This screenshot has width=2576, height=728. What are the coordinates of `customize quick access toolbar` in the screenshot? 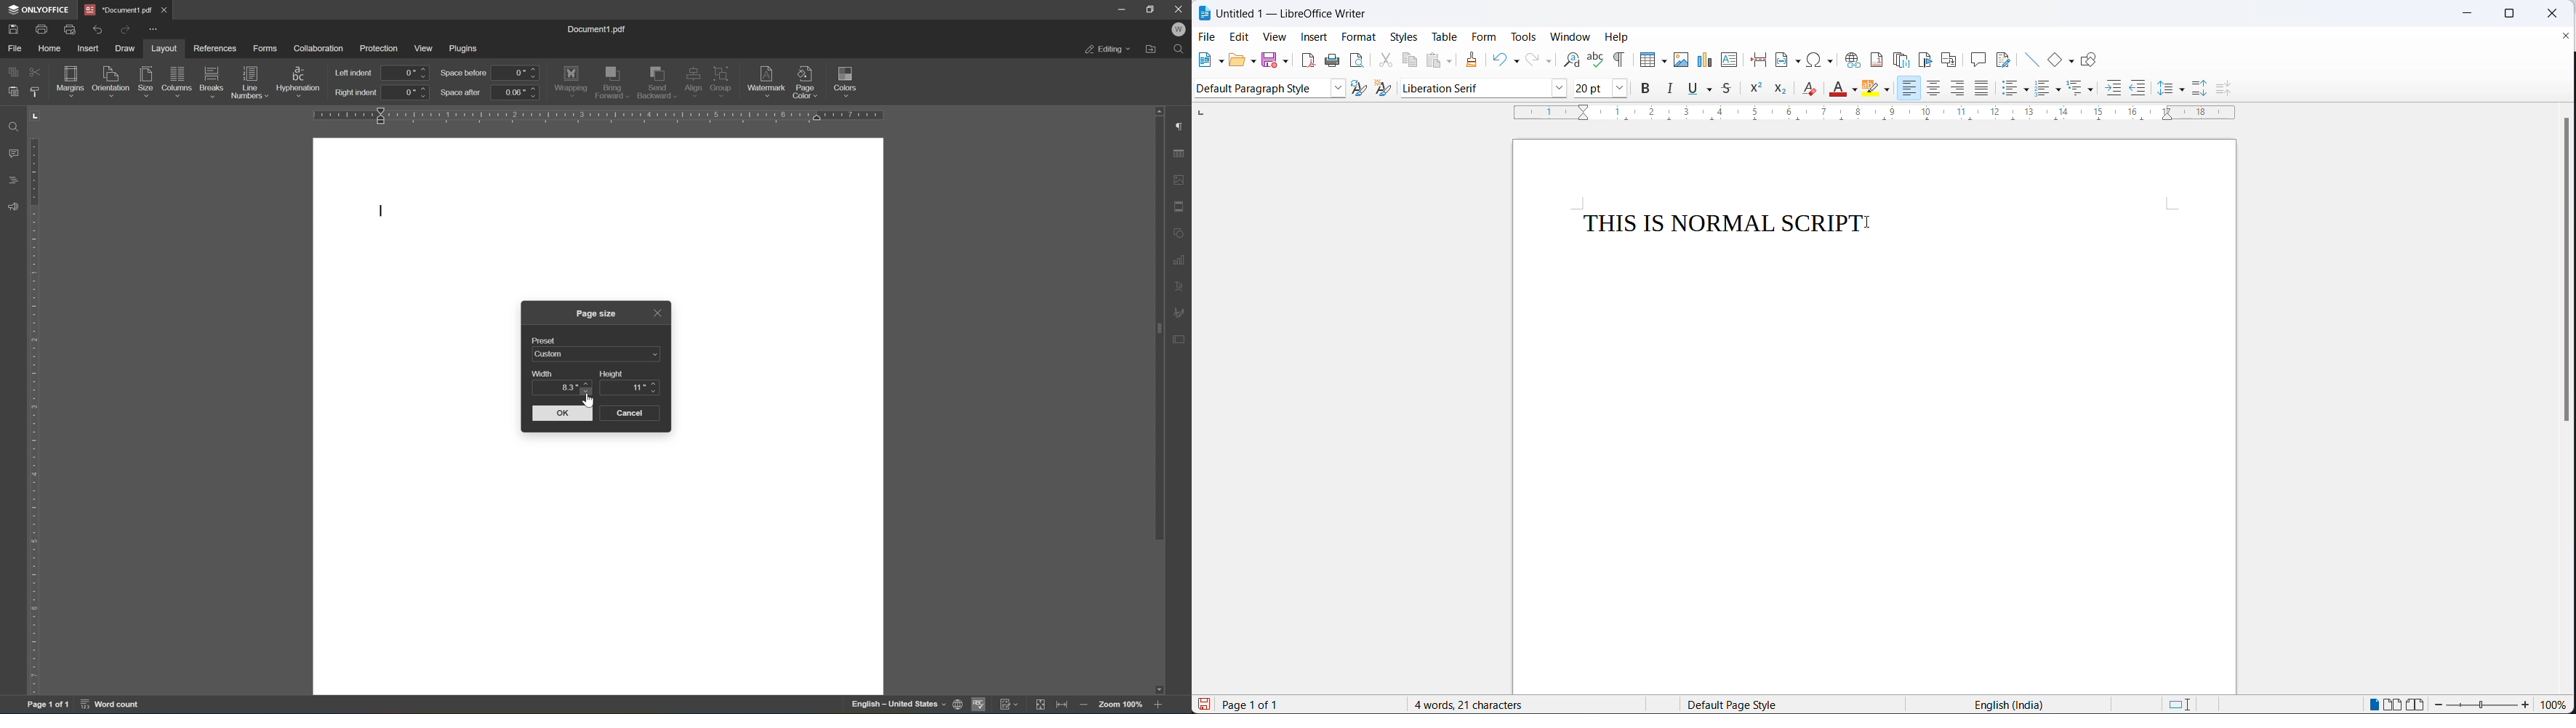 It's located at (155, 31).